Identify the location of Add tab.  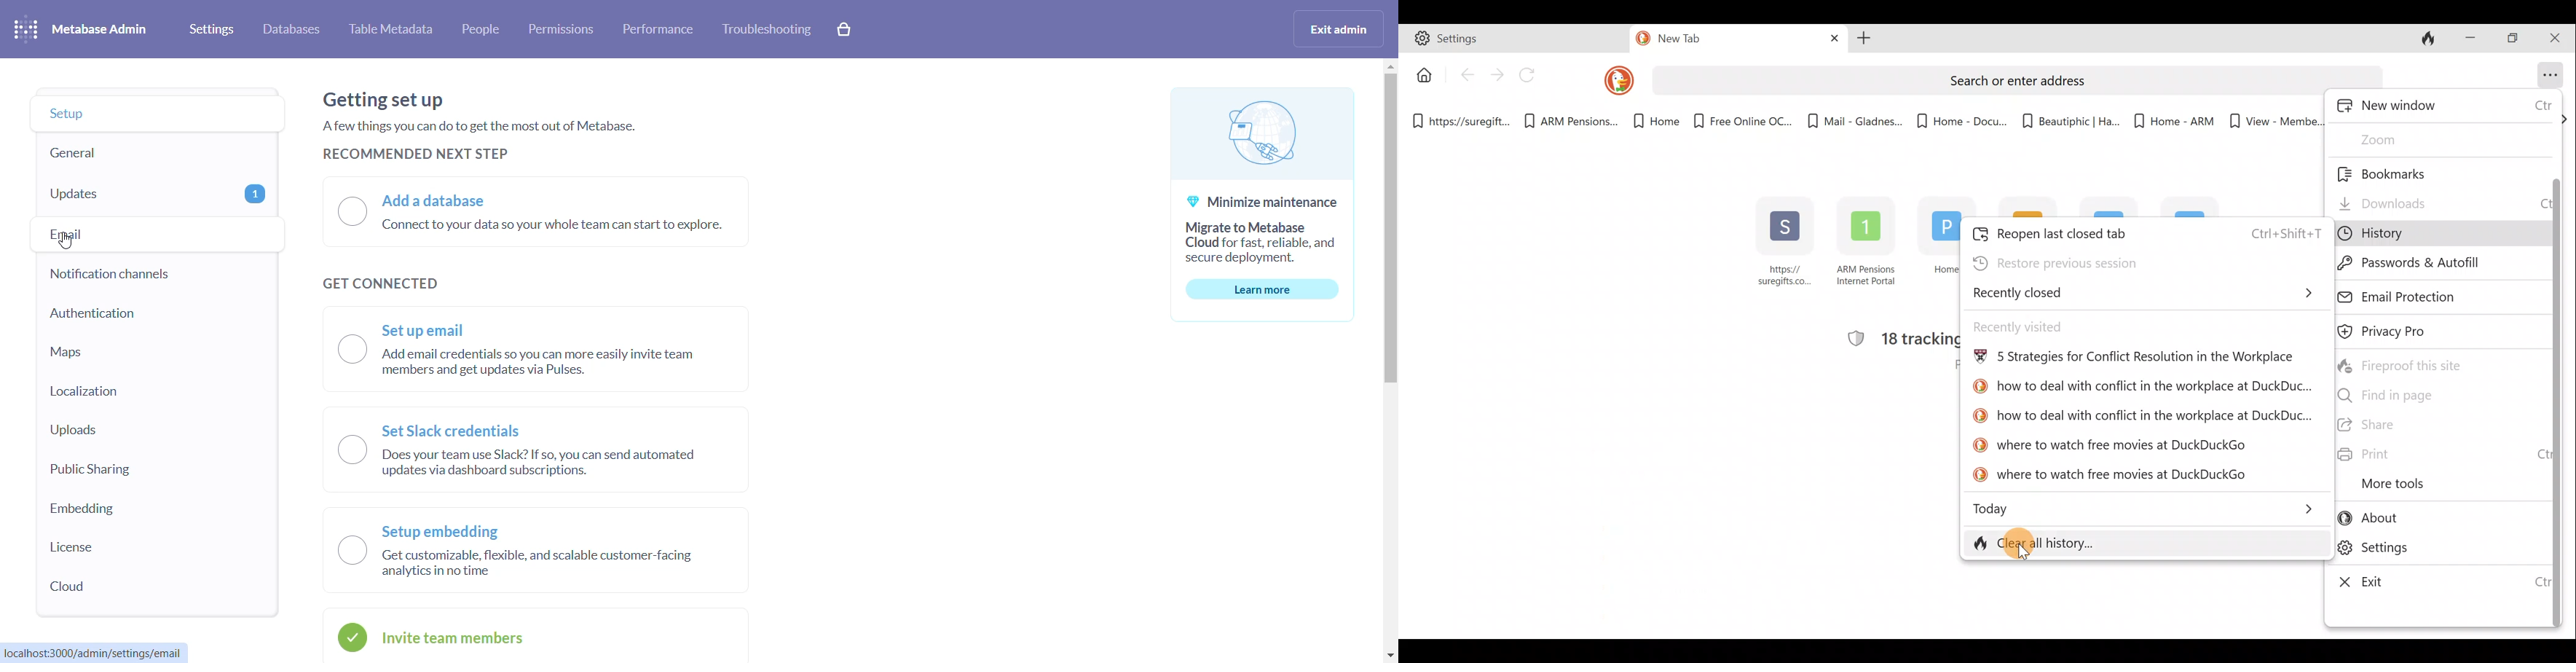
(1864, 40).